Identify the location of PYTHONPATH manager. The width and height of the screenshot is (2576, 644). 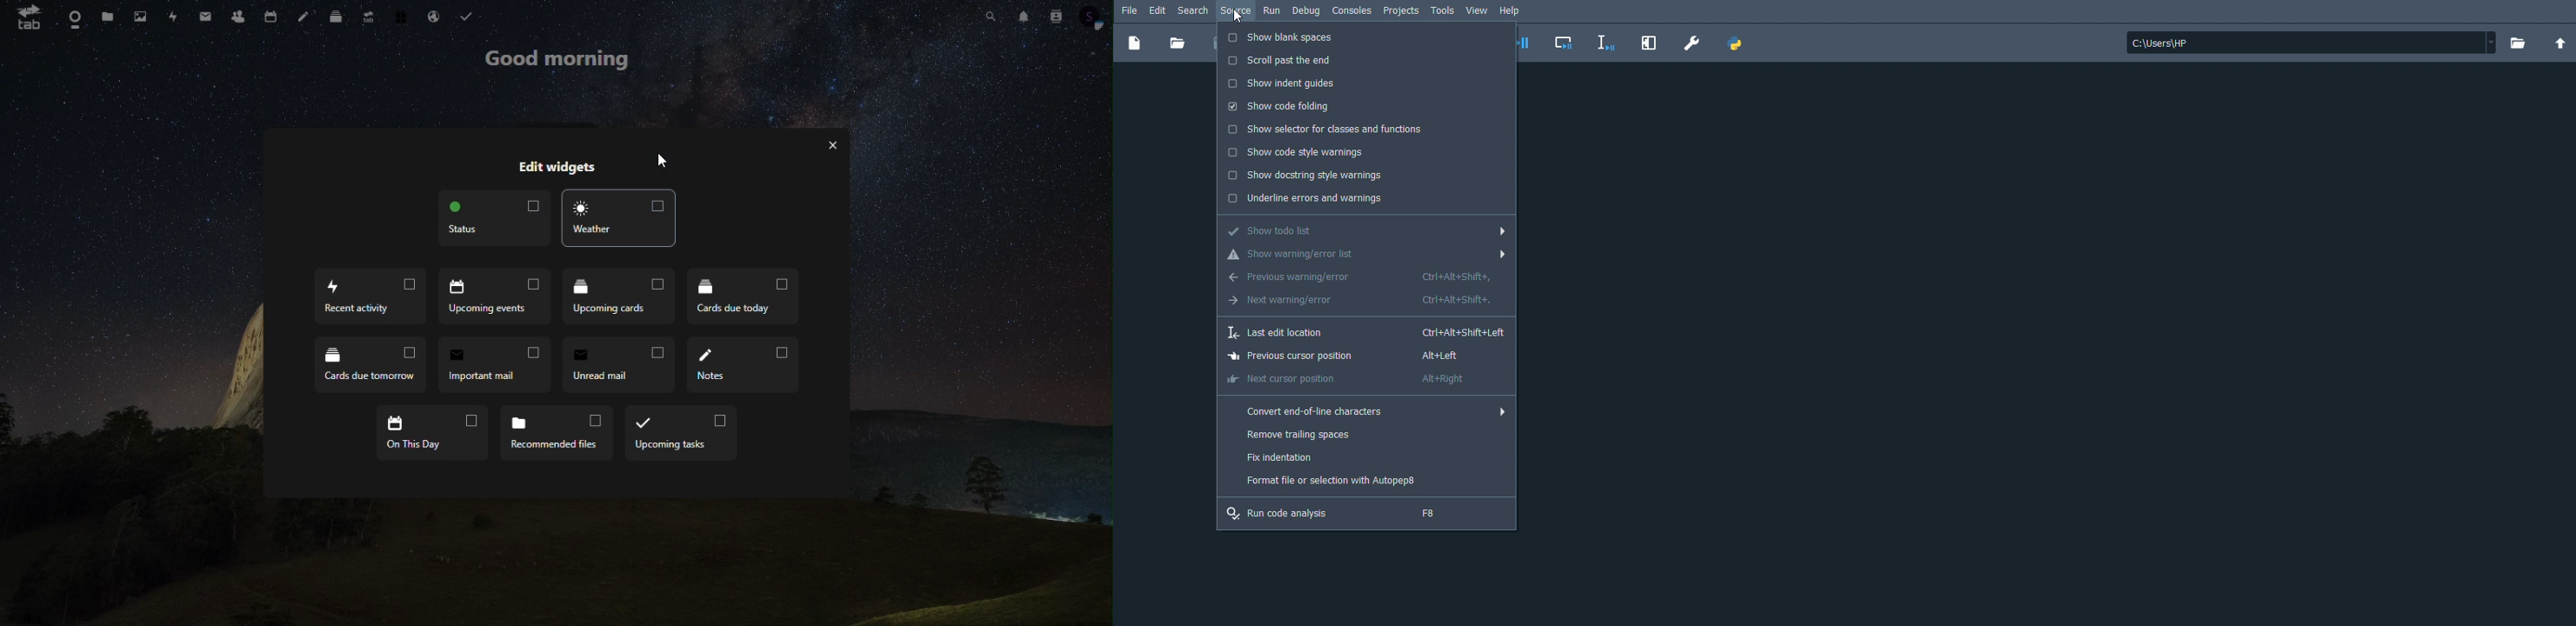
(1739, 46).